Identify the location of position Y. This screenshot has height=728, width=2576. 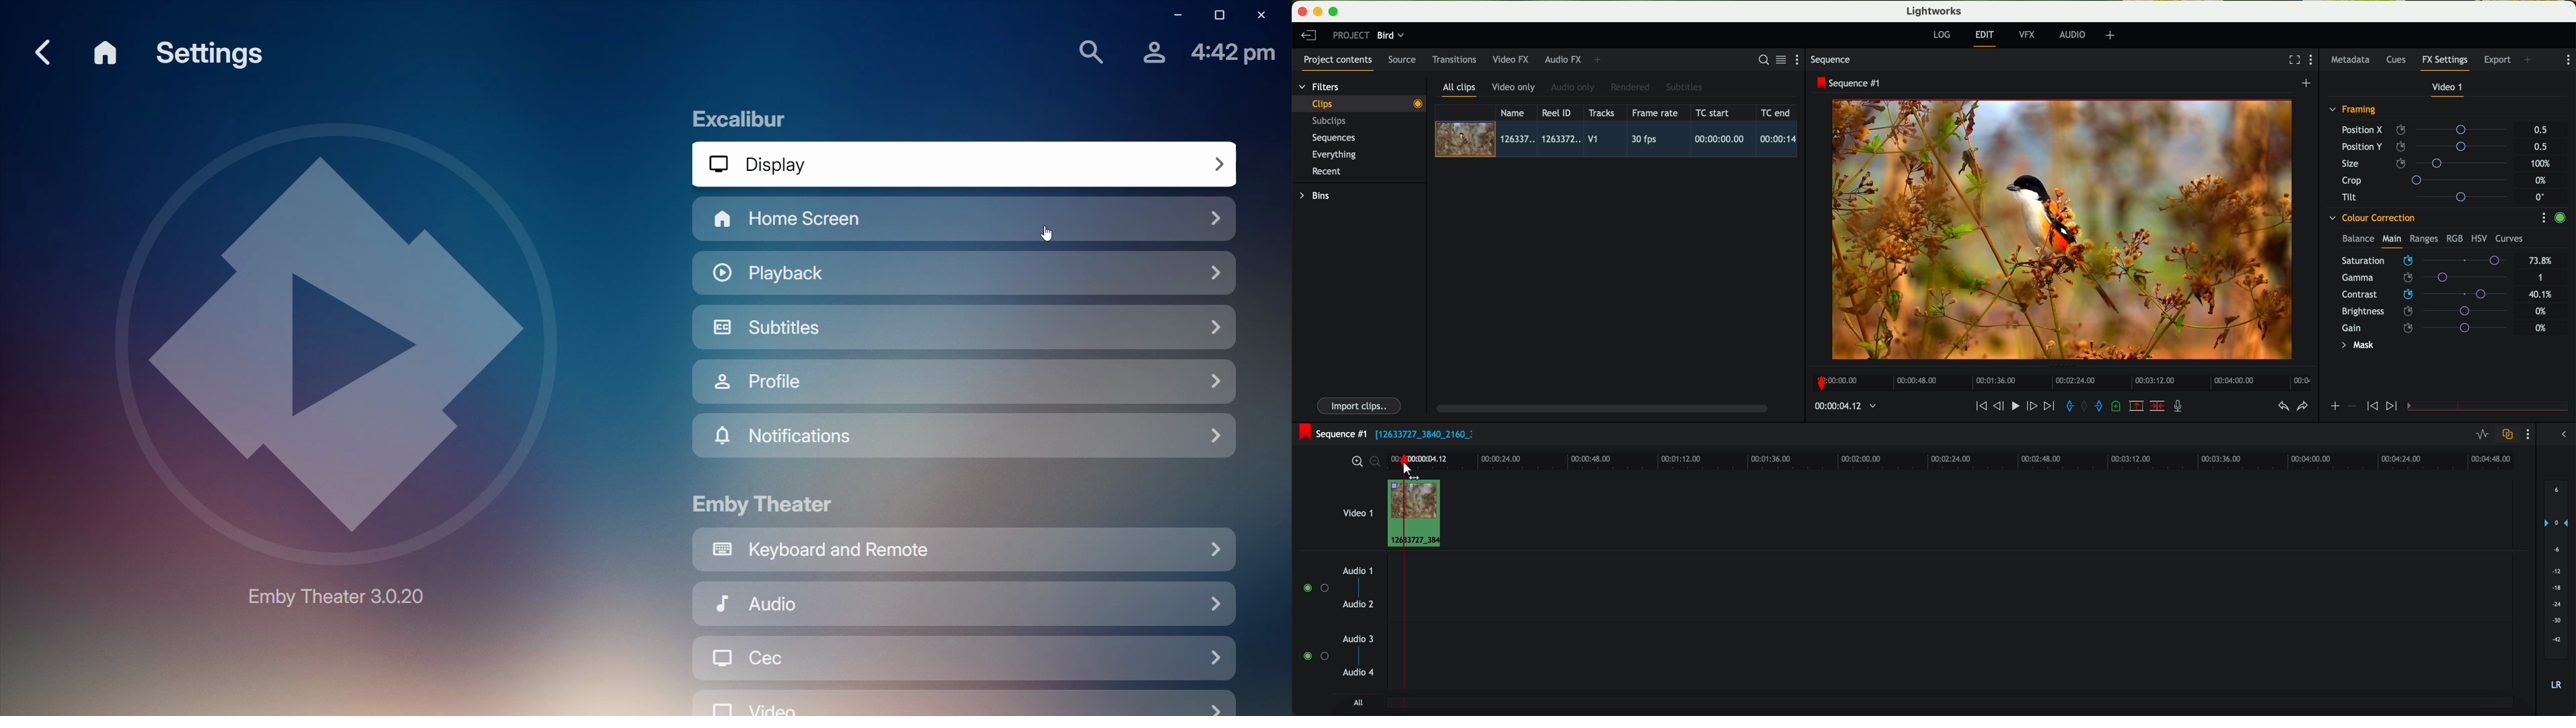
(2429, 146).